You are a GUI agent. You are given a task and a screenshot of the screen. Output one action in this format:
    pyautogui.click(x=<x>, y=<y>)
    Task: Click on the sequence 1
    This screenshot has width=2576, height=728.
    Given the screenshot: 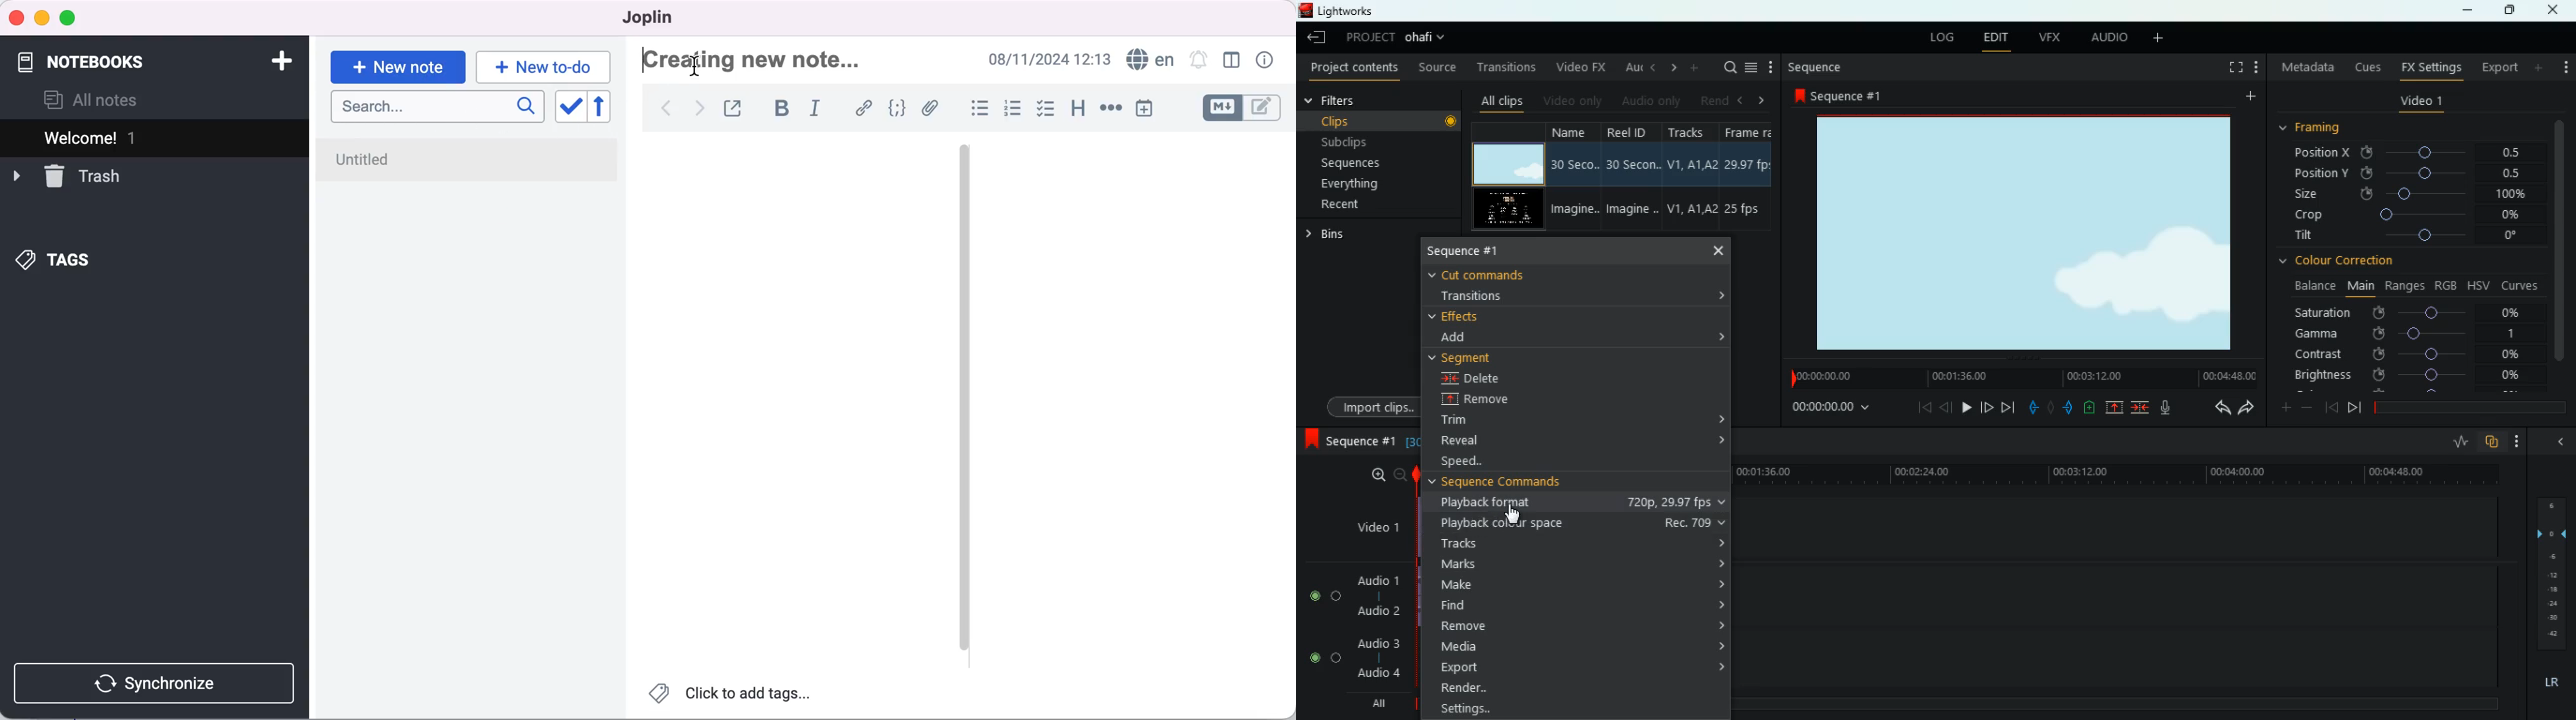 What is the action you would take?
    pyautogui.click(x=1347, y=439)
    